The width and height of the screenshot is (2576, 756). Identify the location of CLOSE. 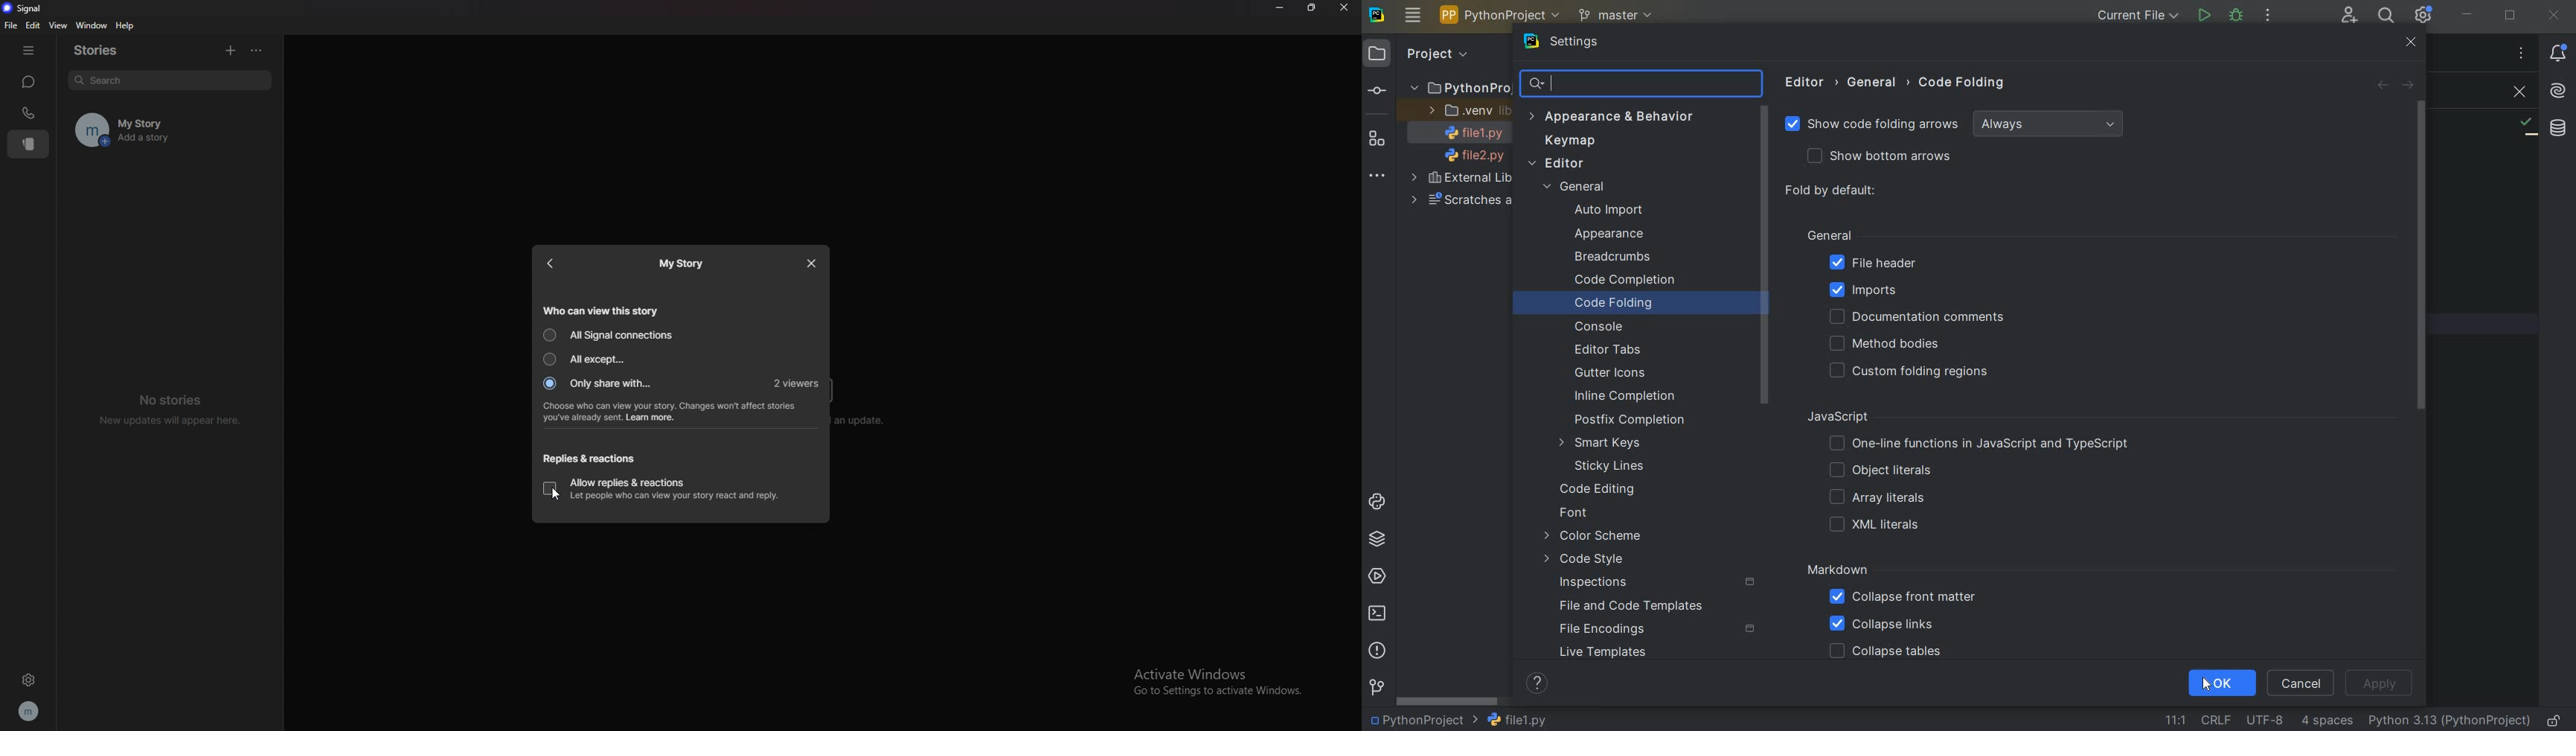
(2557, 14).